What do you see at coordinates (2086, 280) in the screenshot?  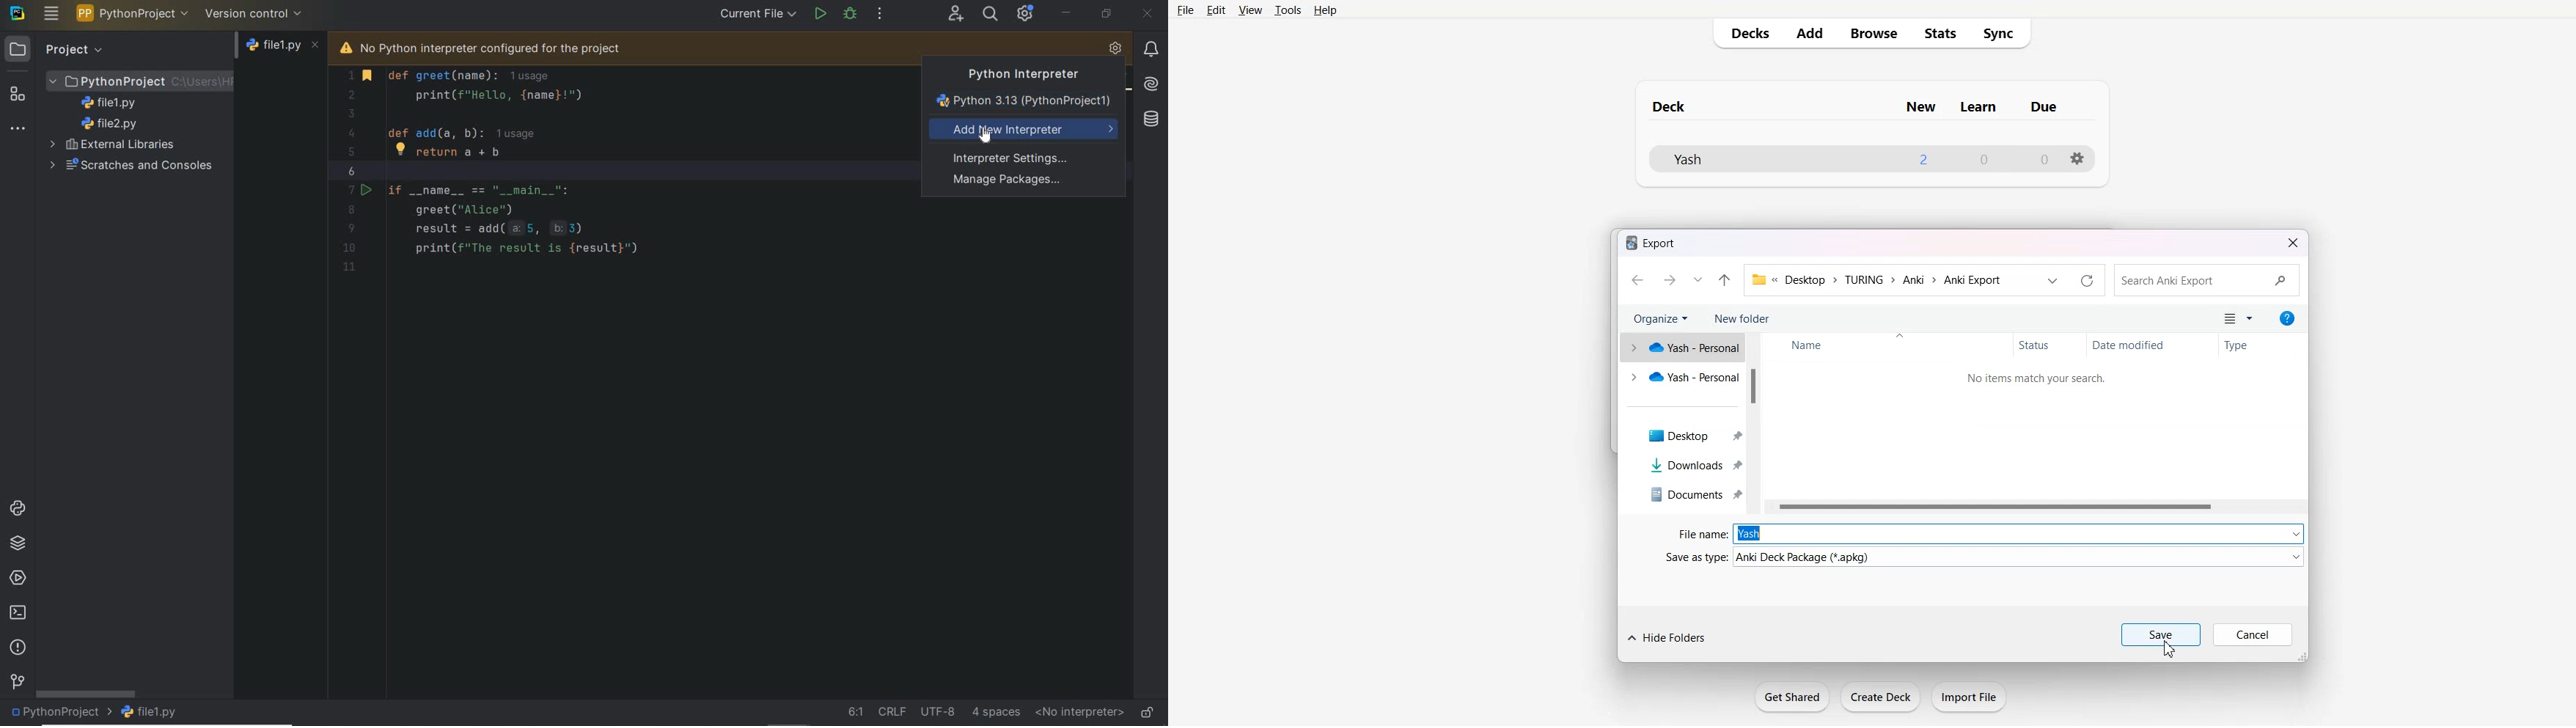 I see `Refresh` at bounding box center [2086, 280].